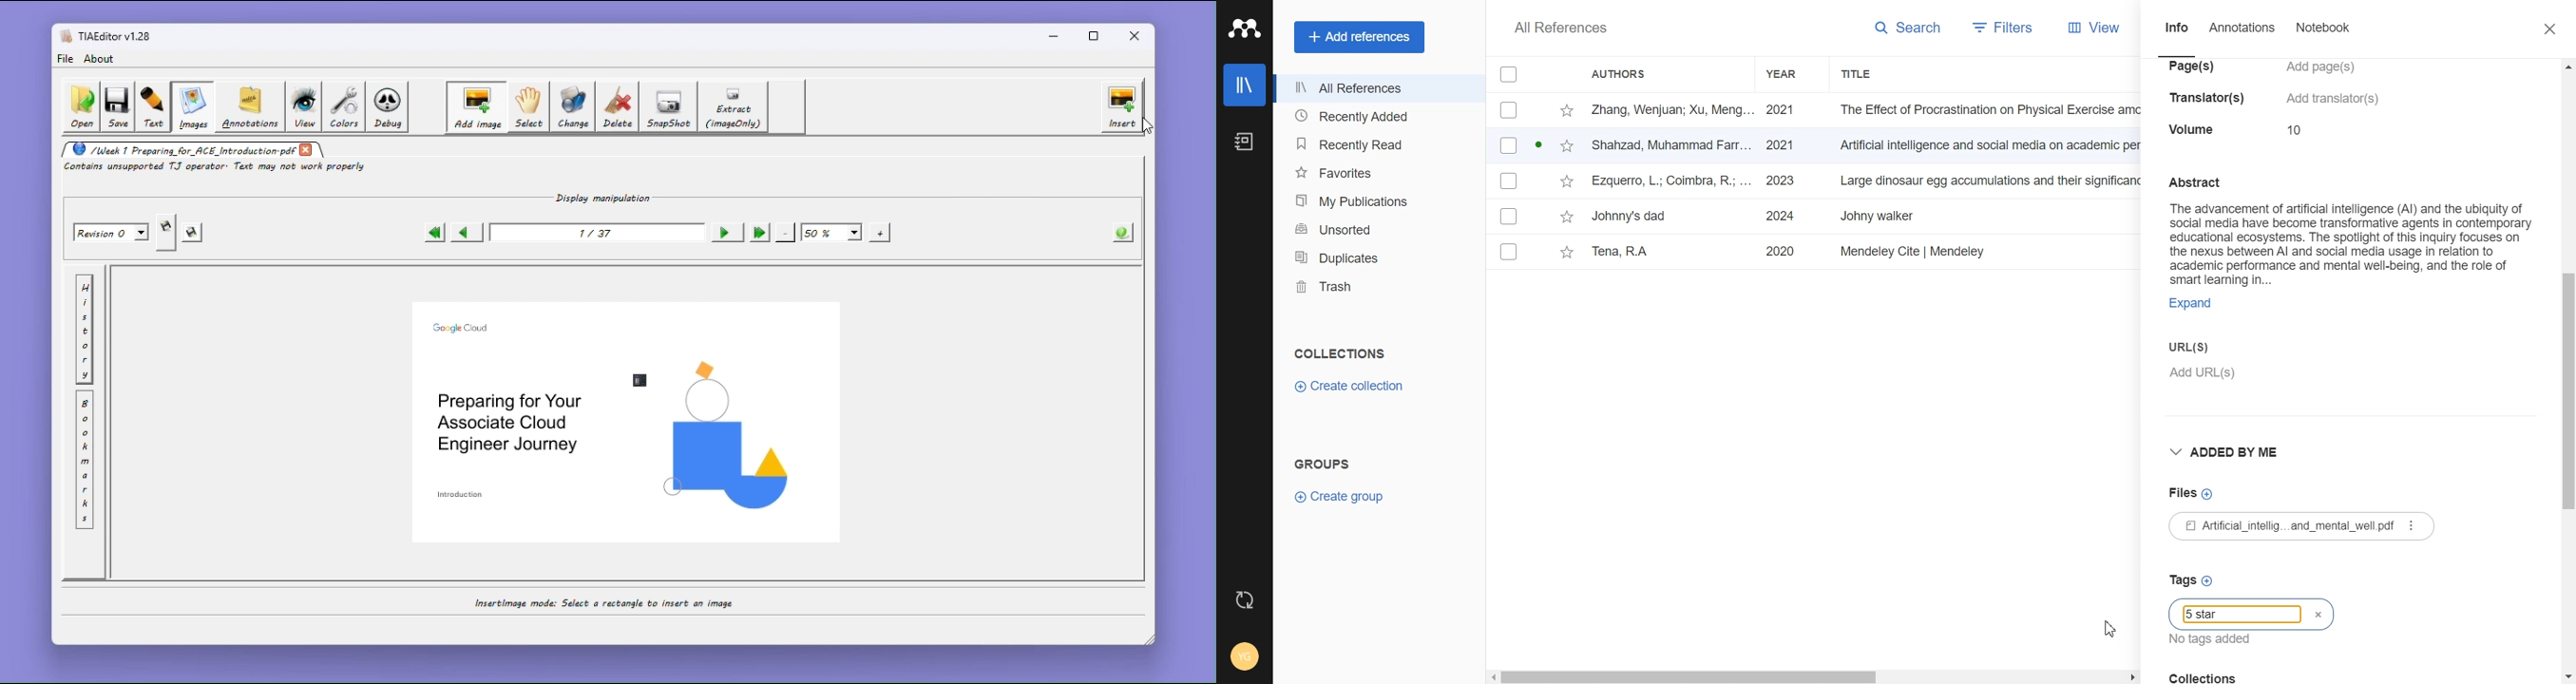 The width and height of the screenshot is (2576, 700). What do you see at coordinates (2351, 361) in the screenshot?
I see `URL(s)` at bounding box center [2351, 361].